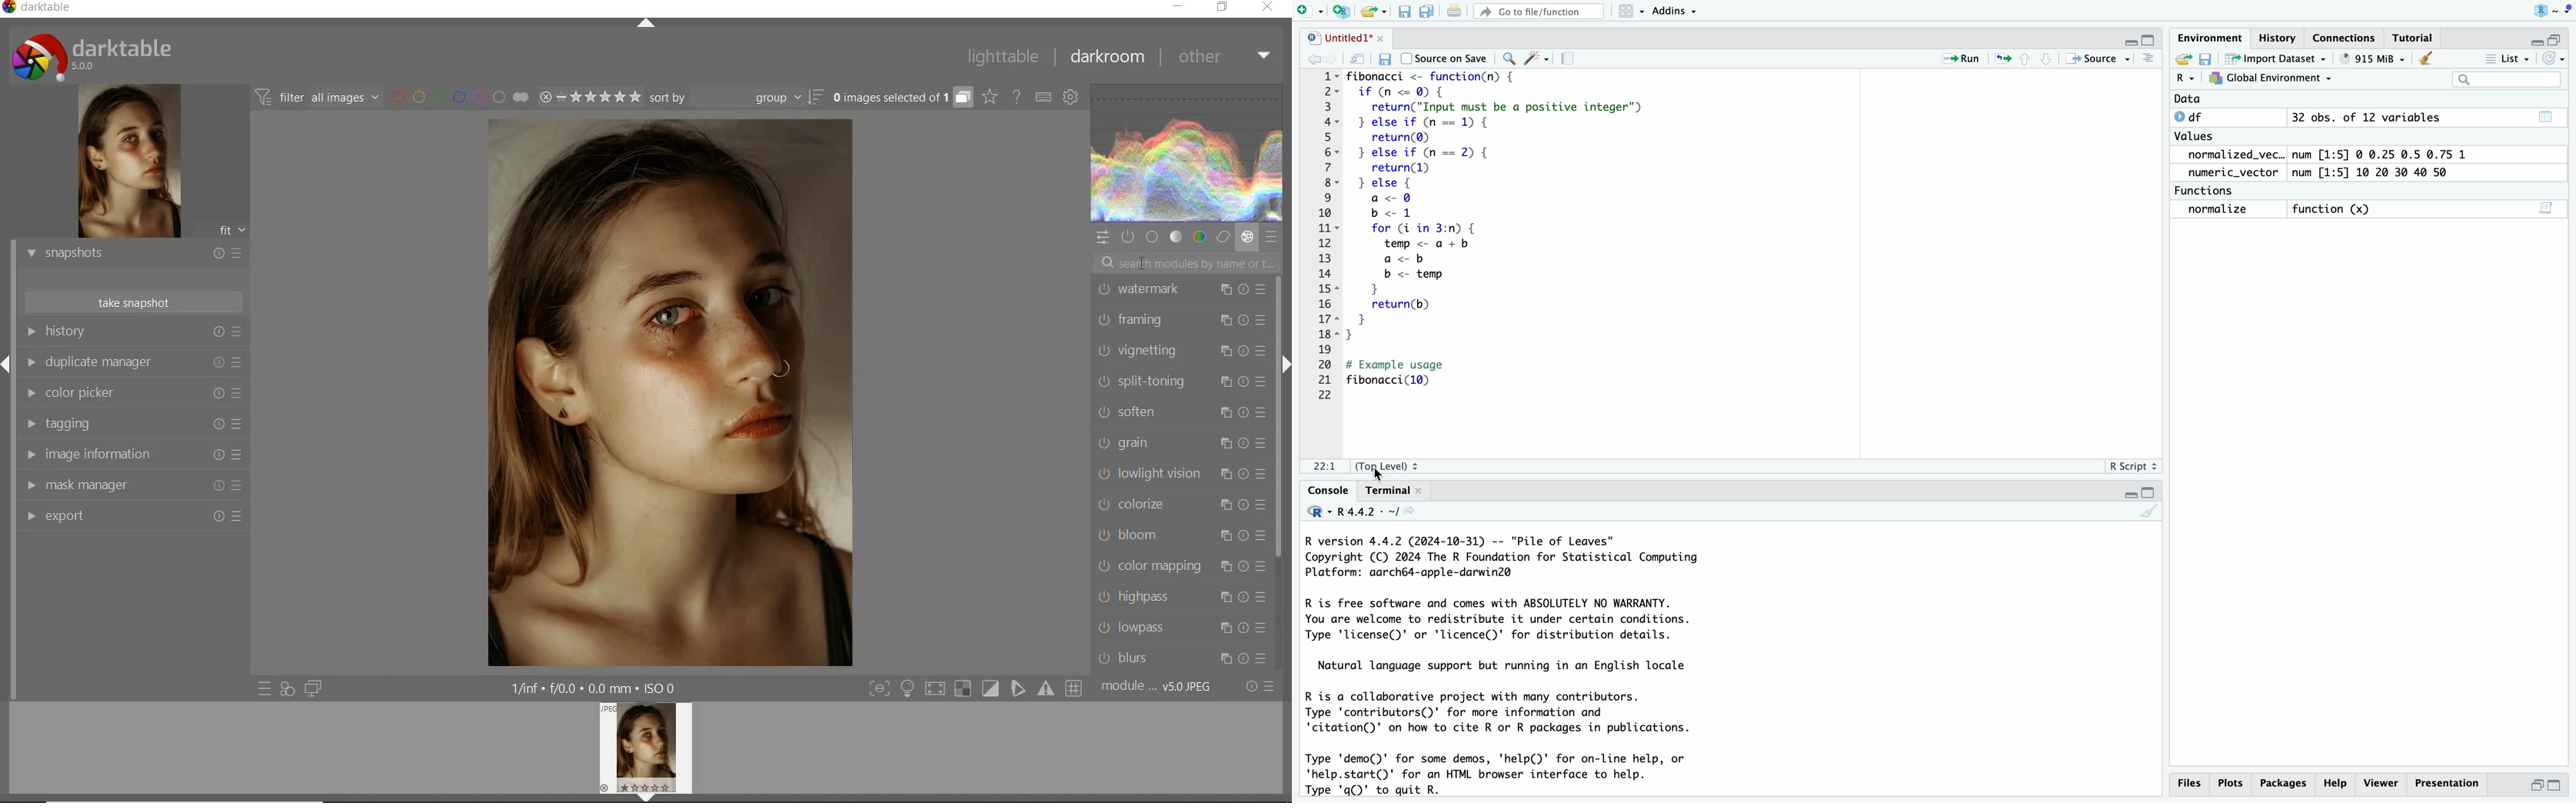  I want to click on Natural language support but running in an English locale, so click(1511, 666).